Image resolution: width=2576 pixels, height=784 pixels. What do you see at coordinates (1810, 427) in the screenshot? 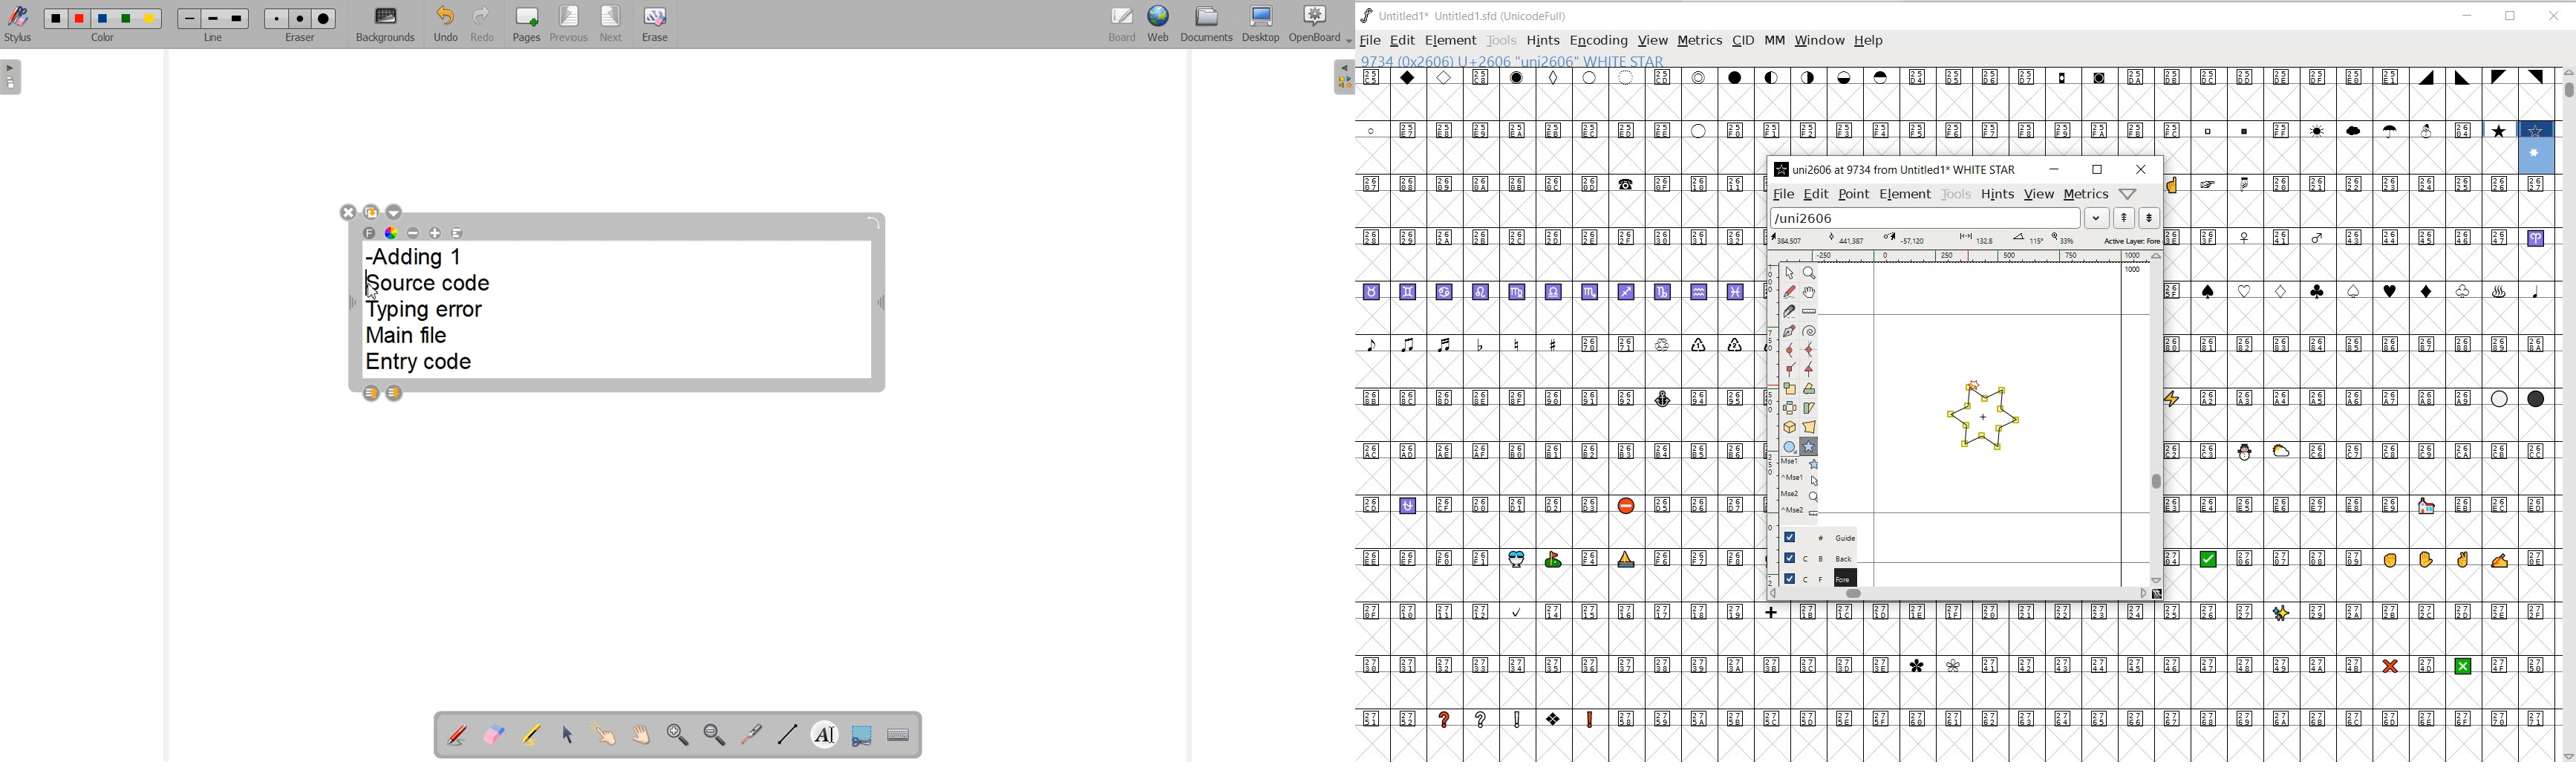
I see `PERFORM A PERSPECTIVE TRANSFORMATION ON THE SELECTION` at bounding box center [1810, 427].